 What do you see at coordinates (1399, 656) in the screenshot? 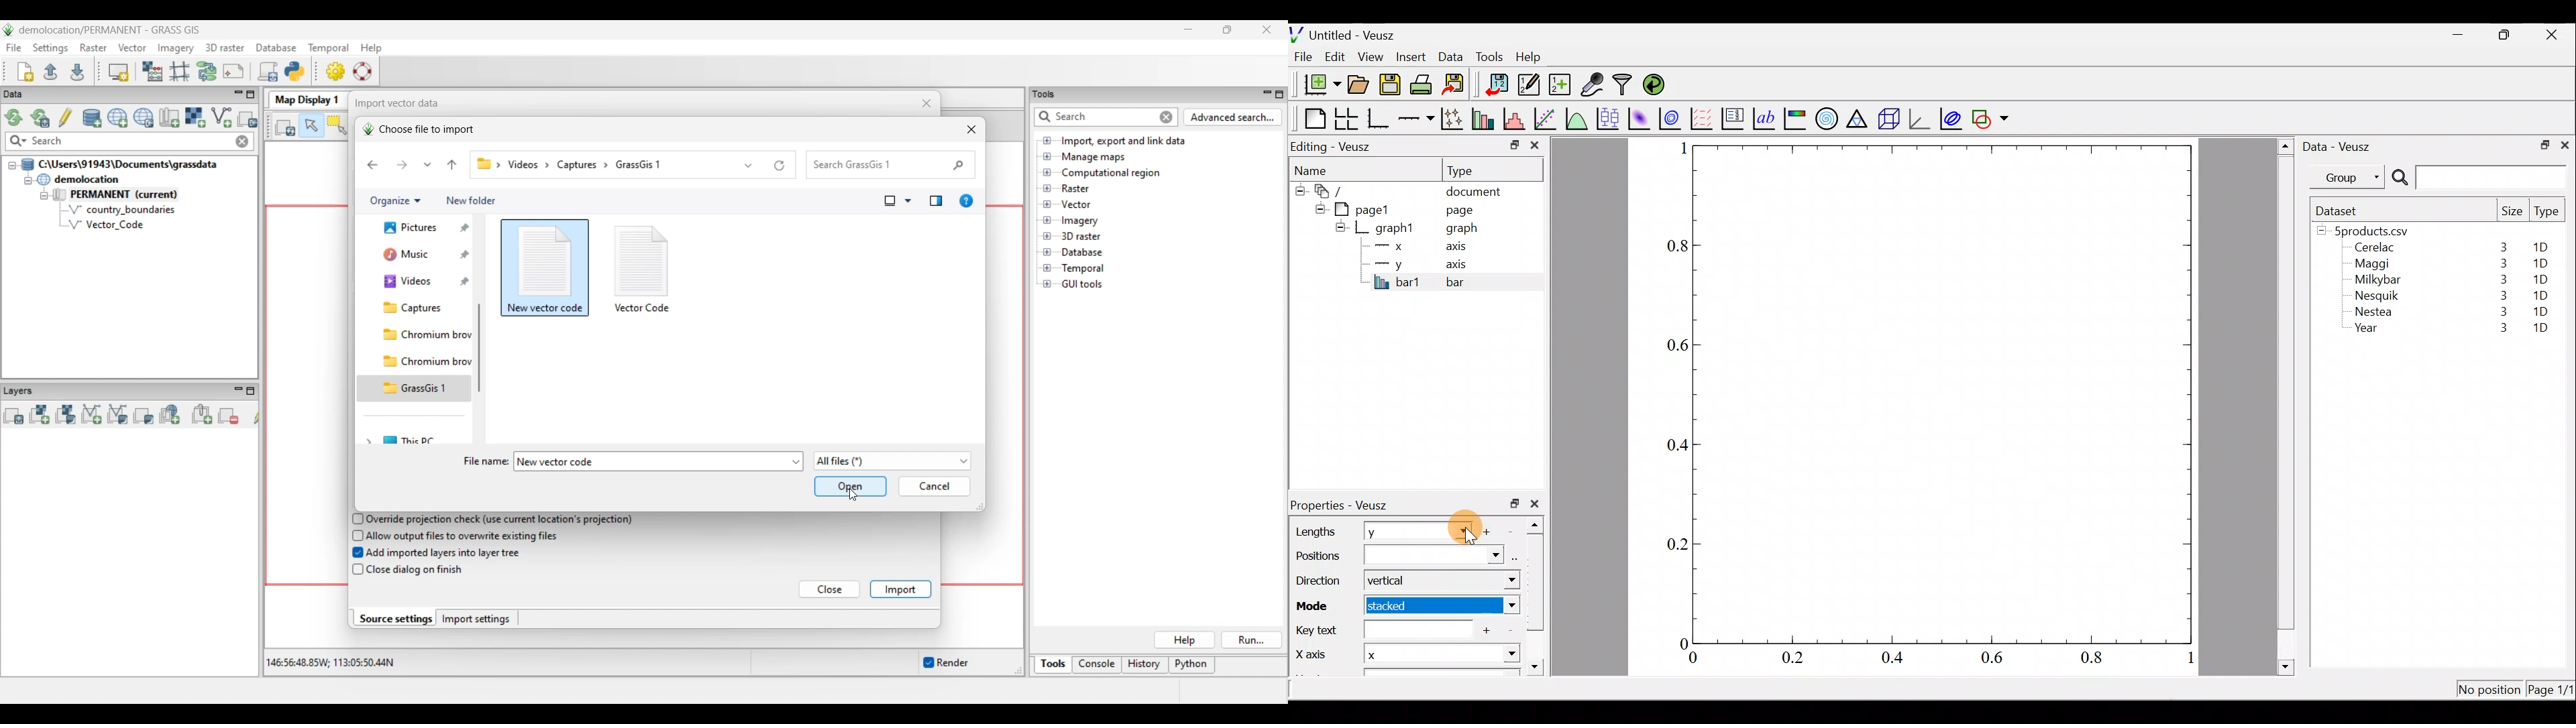
I see `x` at bounding box center [1399, 656].